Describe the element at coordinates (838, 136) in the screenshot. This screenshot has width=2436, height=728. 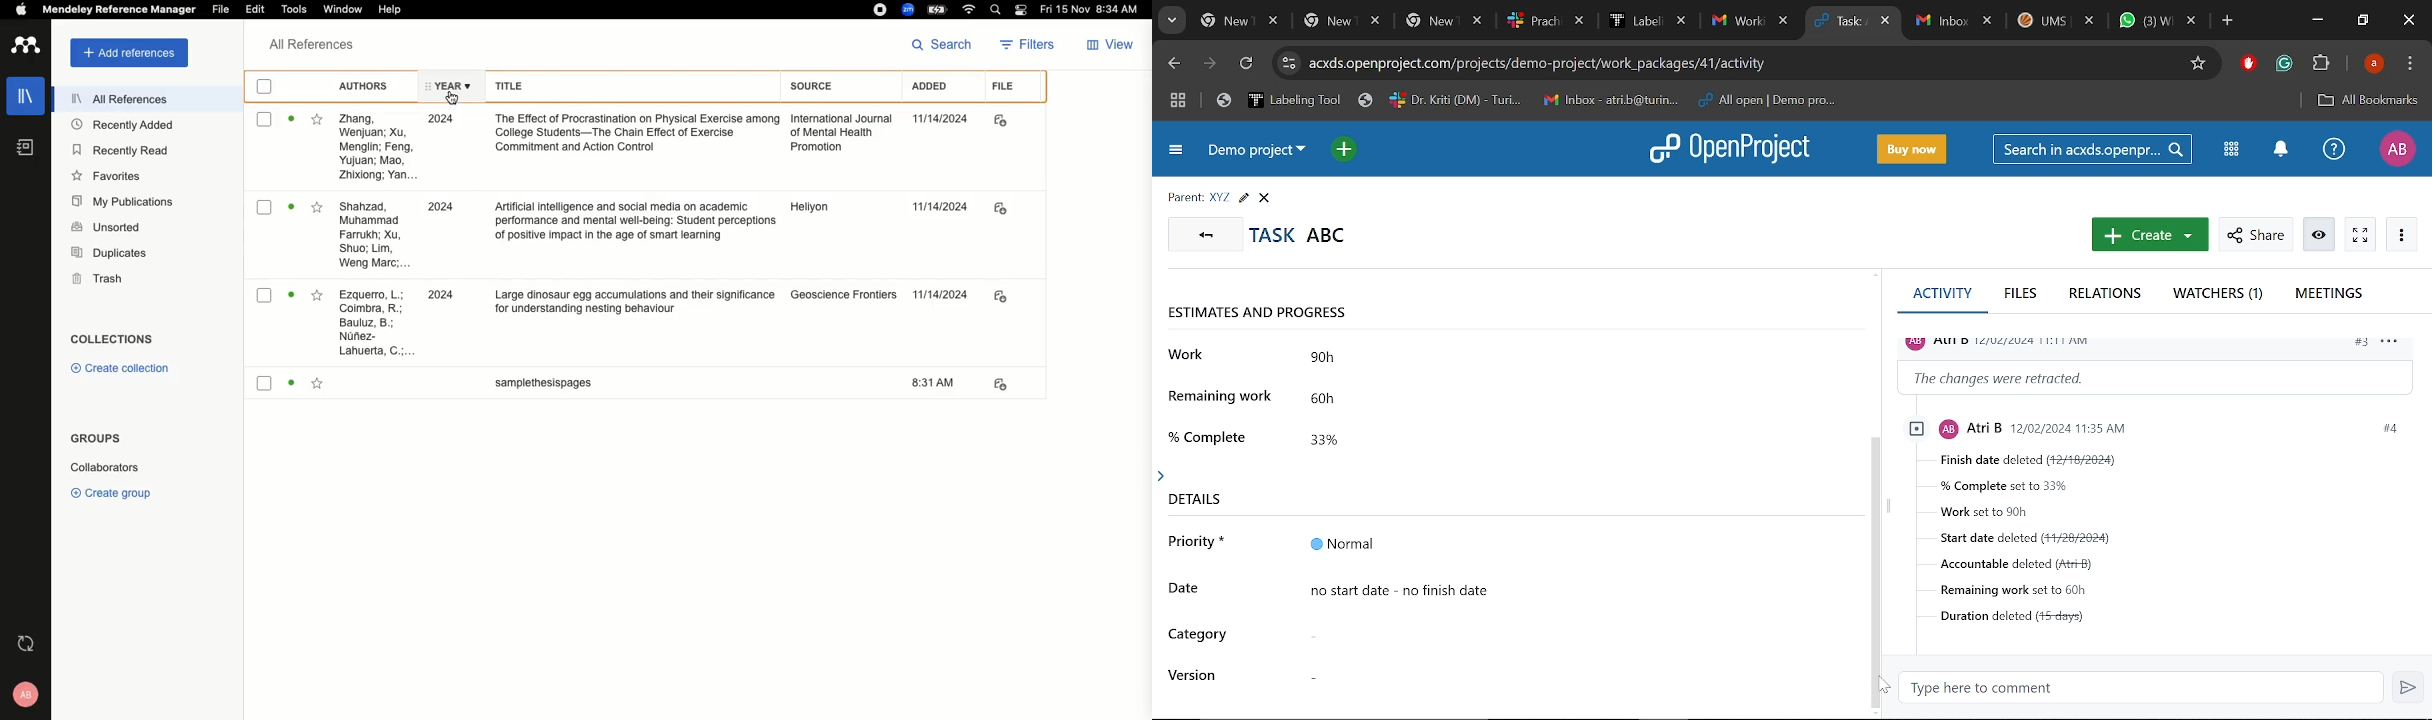
I see `source` at that location.